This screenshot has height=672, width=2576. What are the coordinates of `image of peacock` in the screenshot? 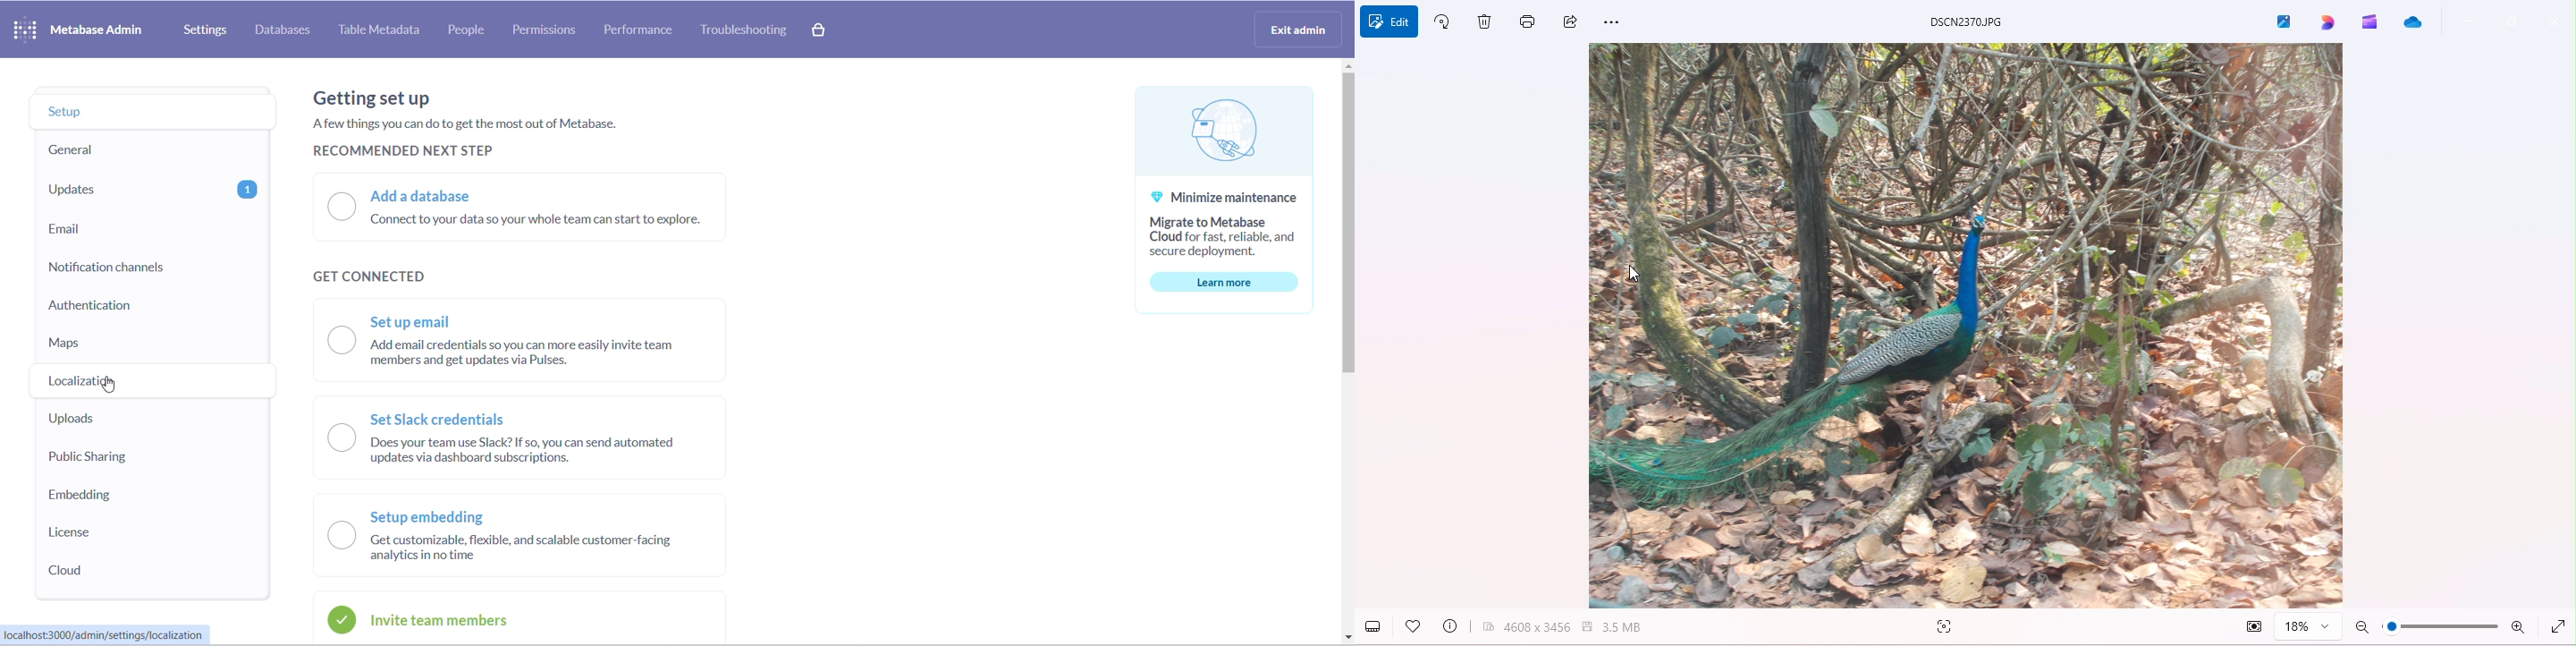 It's located at (1969, 326).